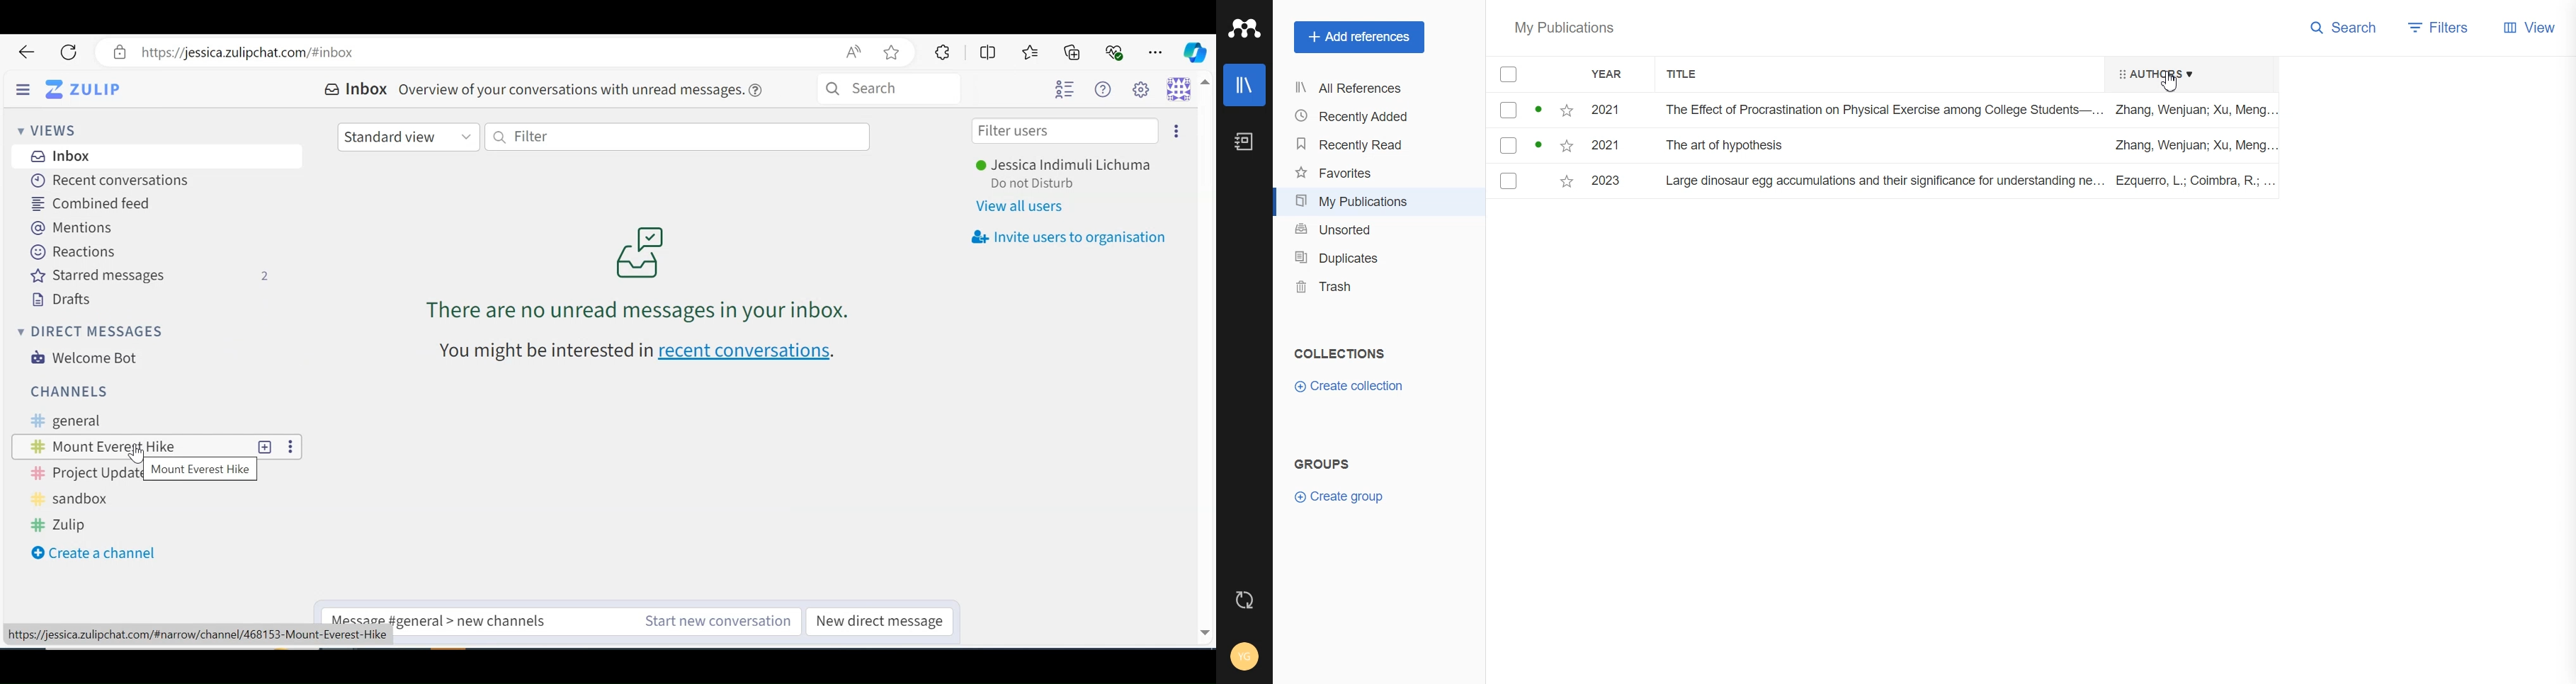 The image size is (2576, 700). Describe the element at coordinates (1344, 496) in the screenshot. I see `Create group` at that location.